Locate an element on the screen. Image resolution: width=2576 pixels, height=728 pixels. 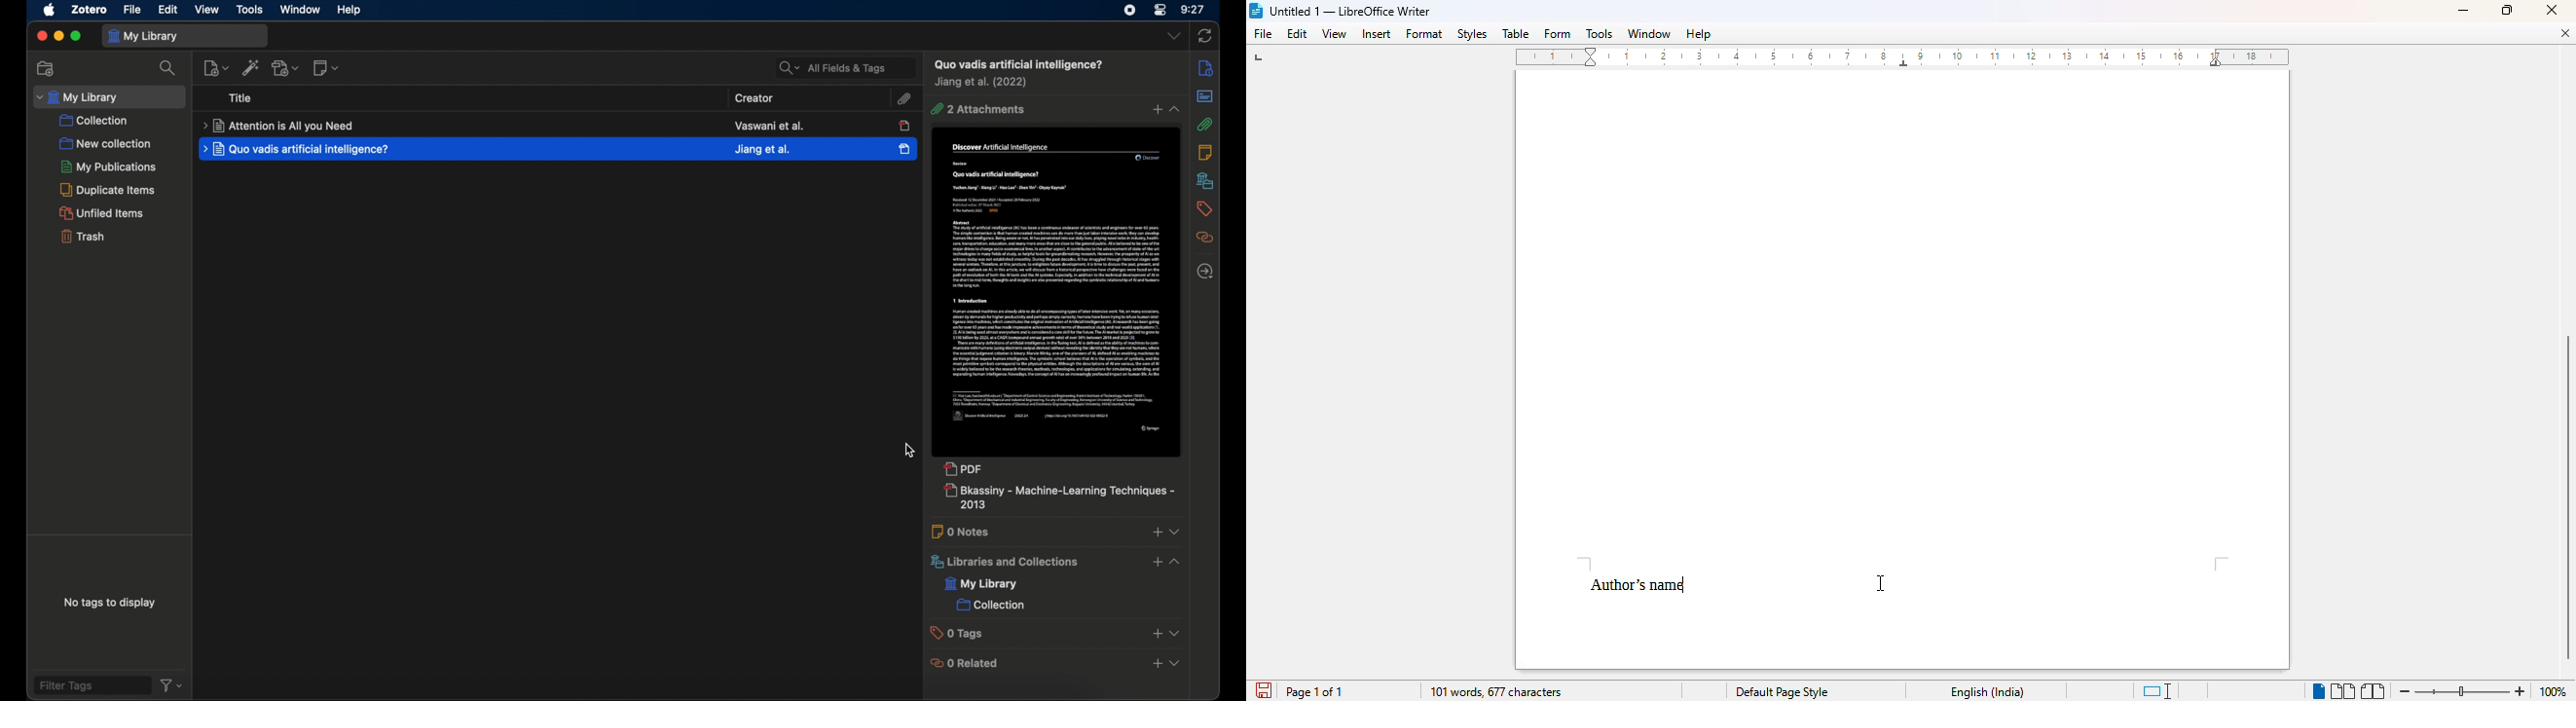
dropdown menu is located at coordinates (1176, 532).